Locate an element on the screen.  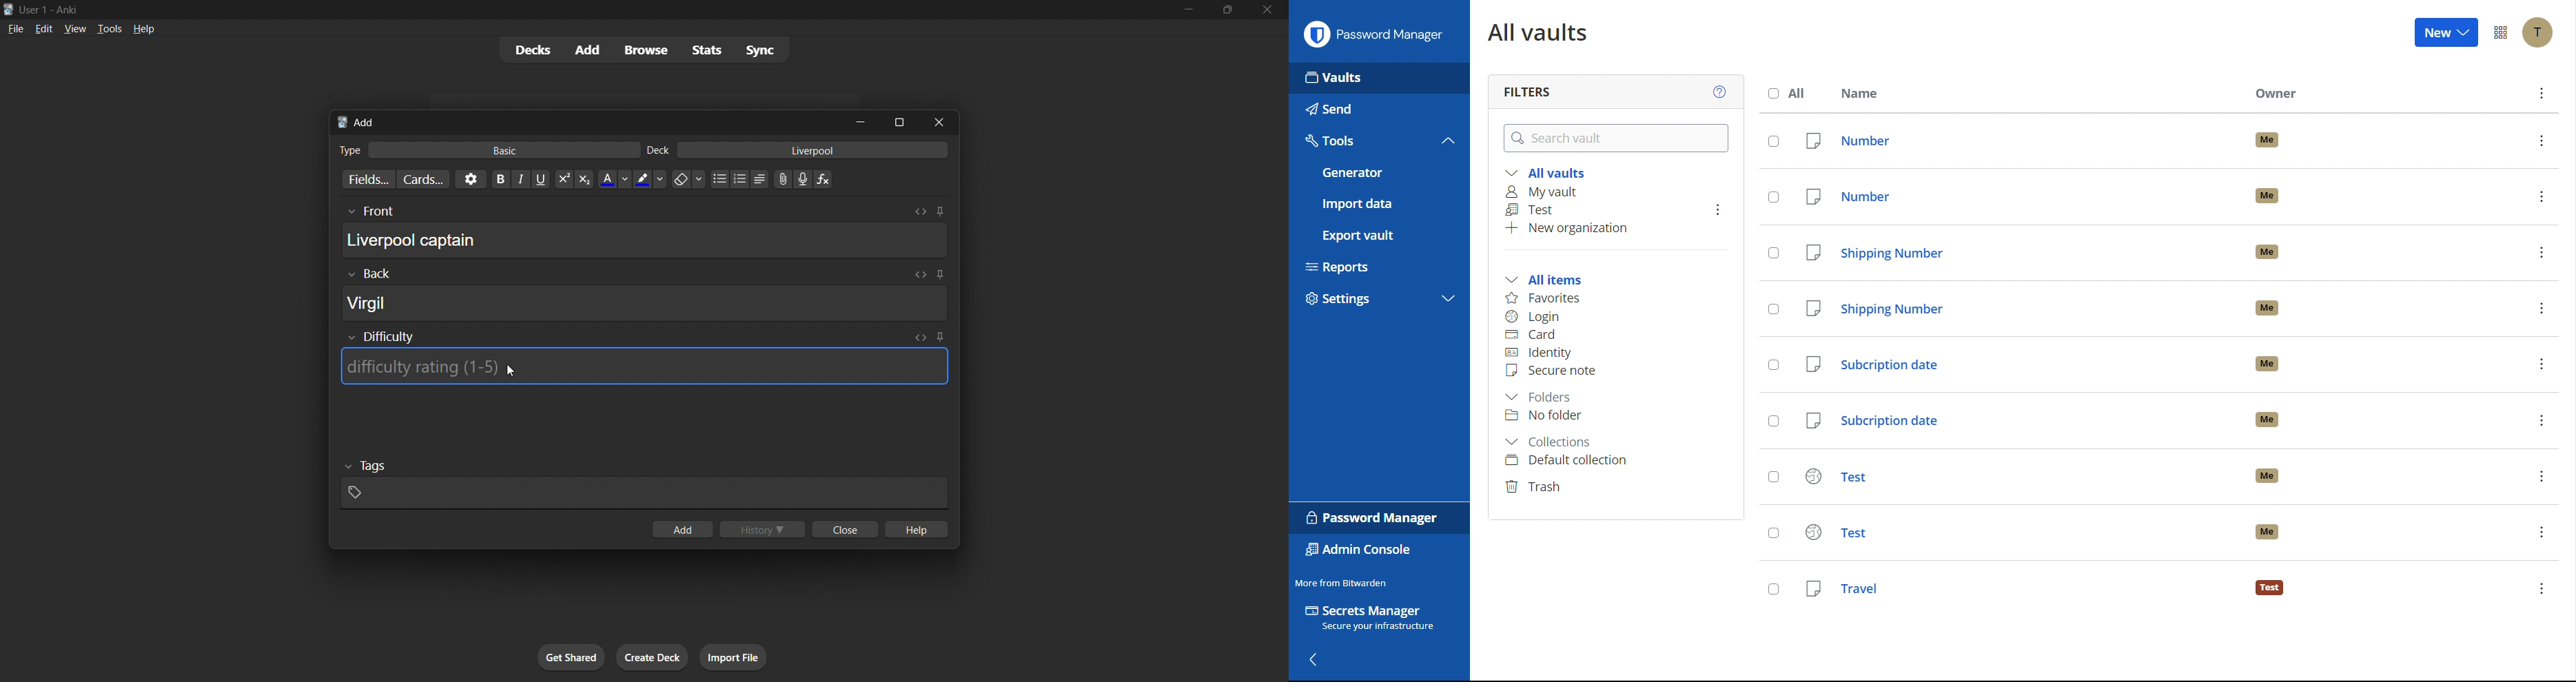
Help is located at coordinates (1722, 91).